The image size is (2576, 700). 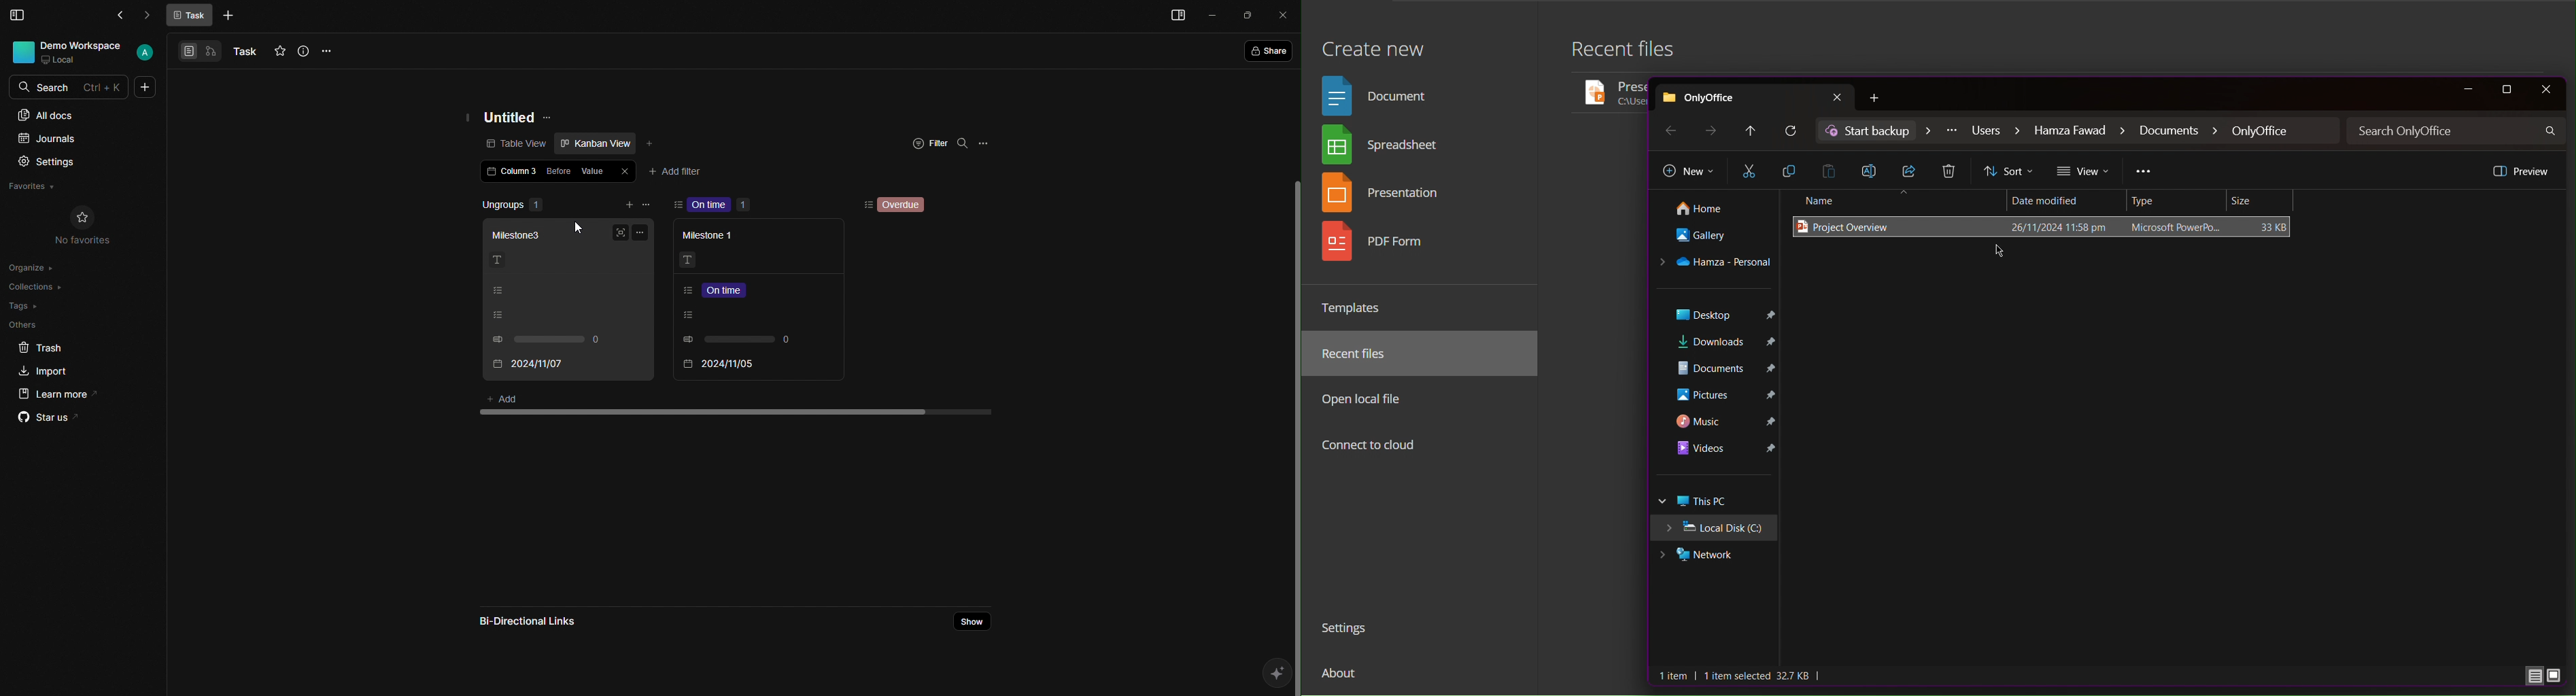 I want to click on file details, so click(x=2136, y=228).